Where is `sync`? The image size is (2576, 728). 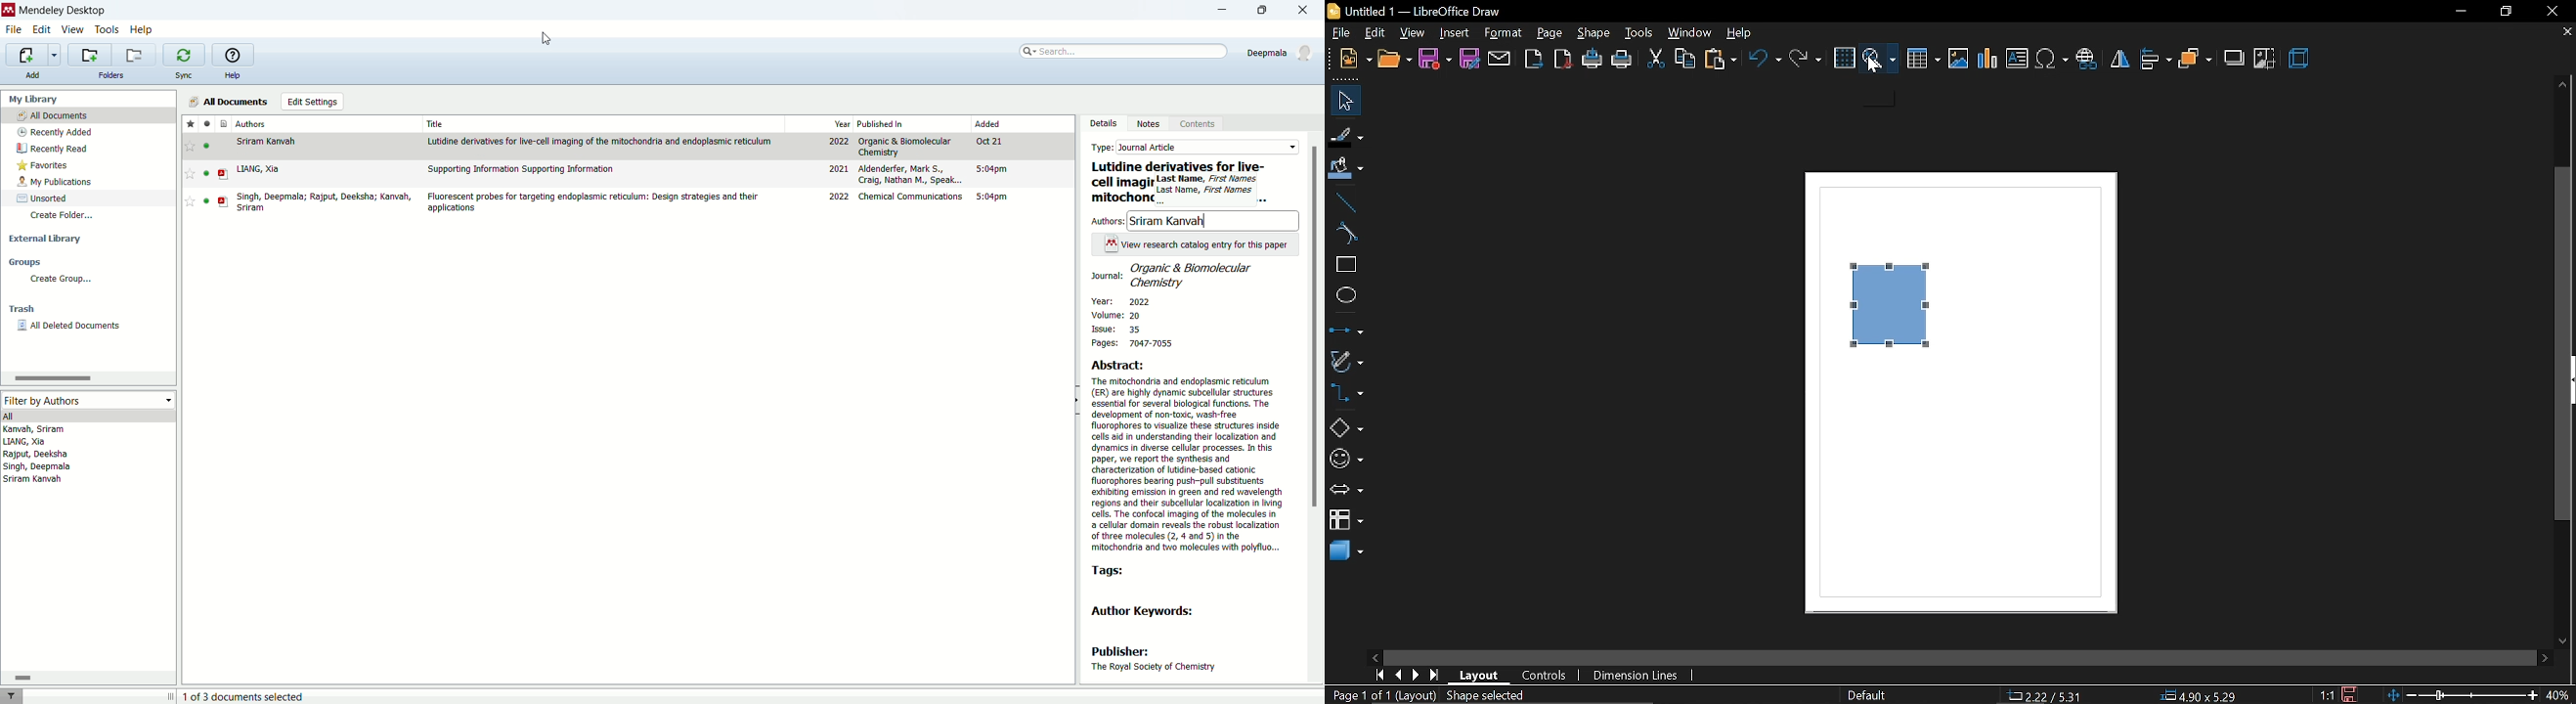
sync is located at coordinates (183, 75).